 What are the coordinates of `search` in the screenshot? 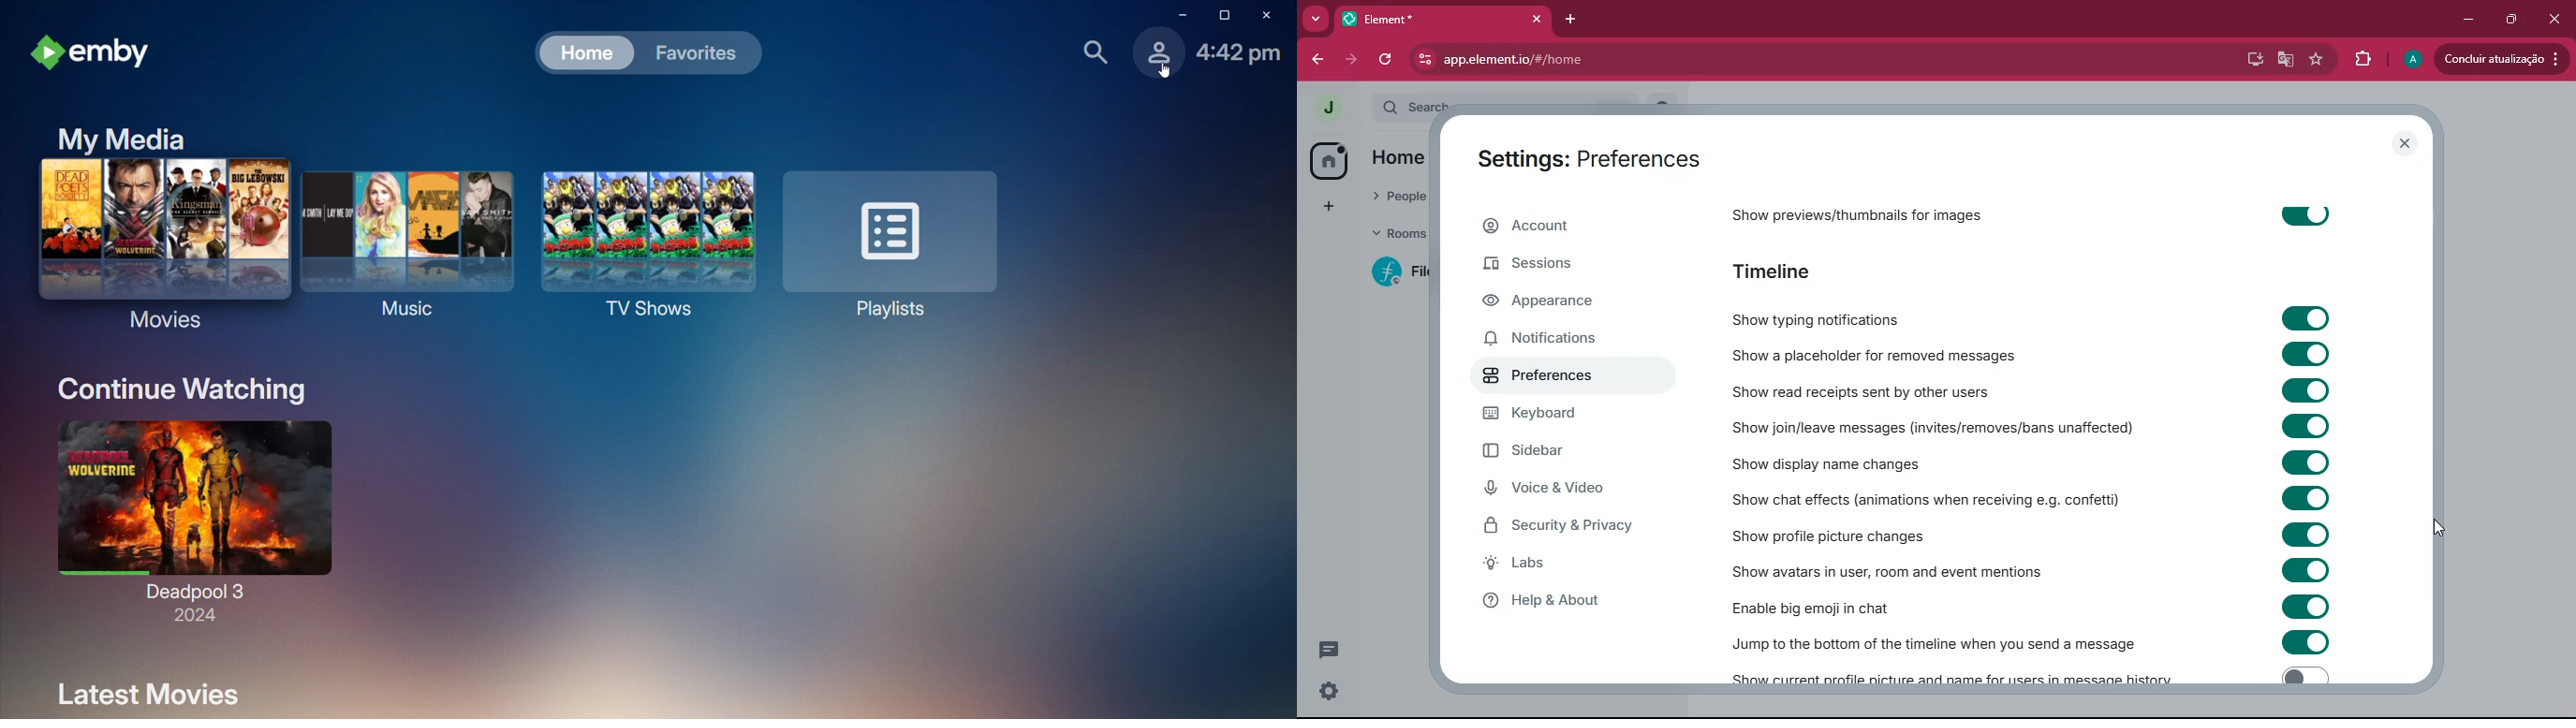 It's located at (1419, 104).